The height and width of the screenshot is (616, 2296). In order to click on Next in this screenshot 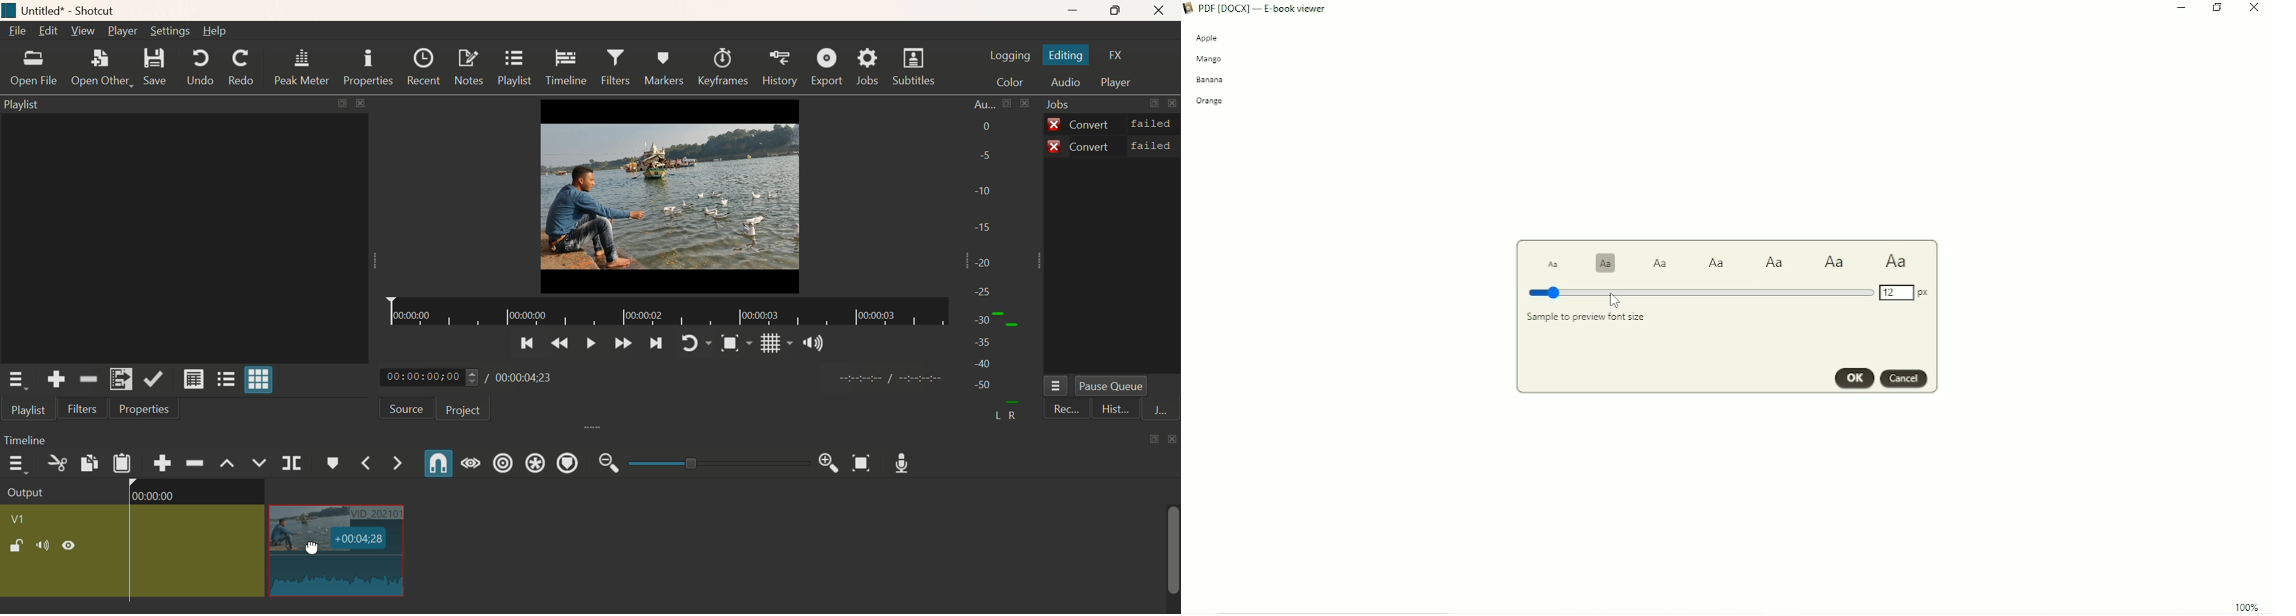, I will do `click(659, 345)`.